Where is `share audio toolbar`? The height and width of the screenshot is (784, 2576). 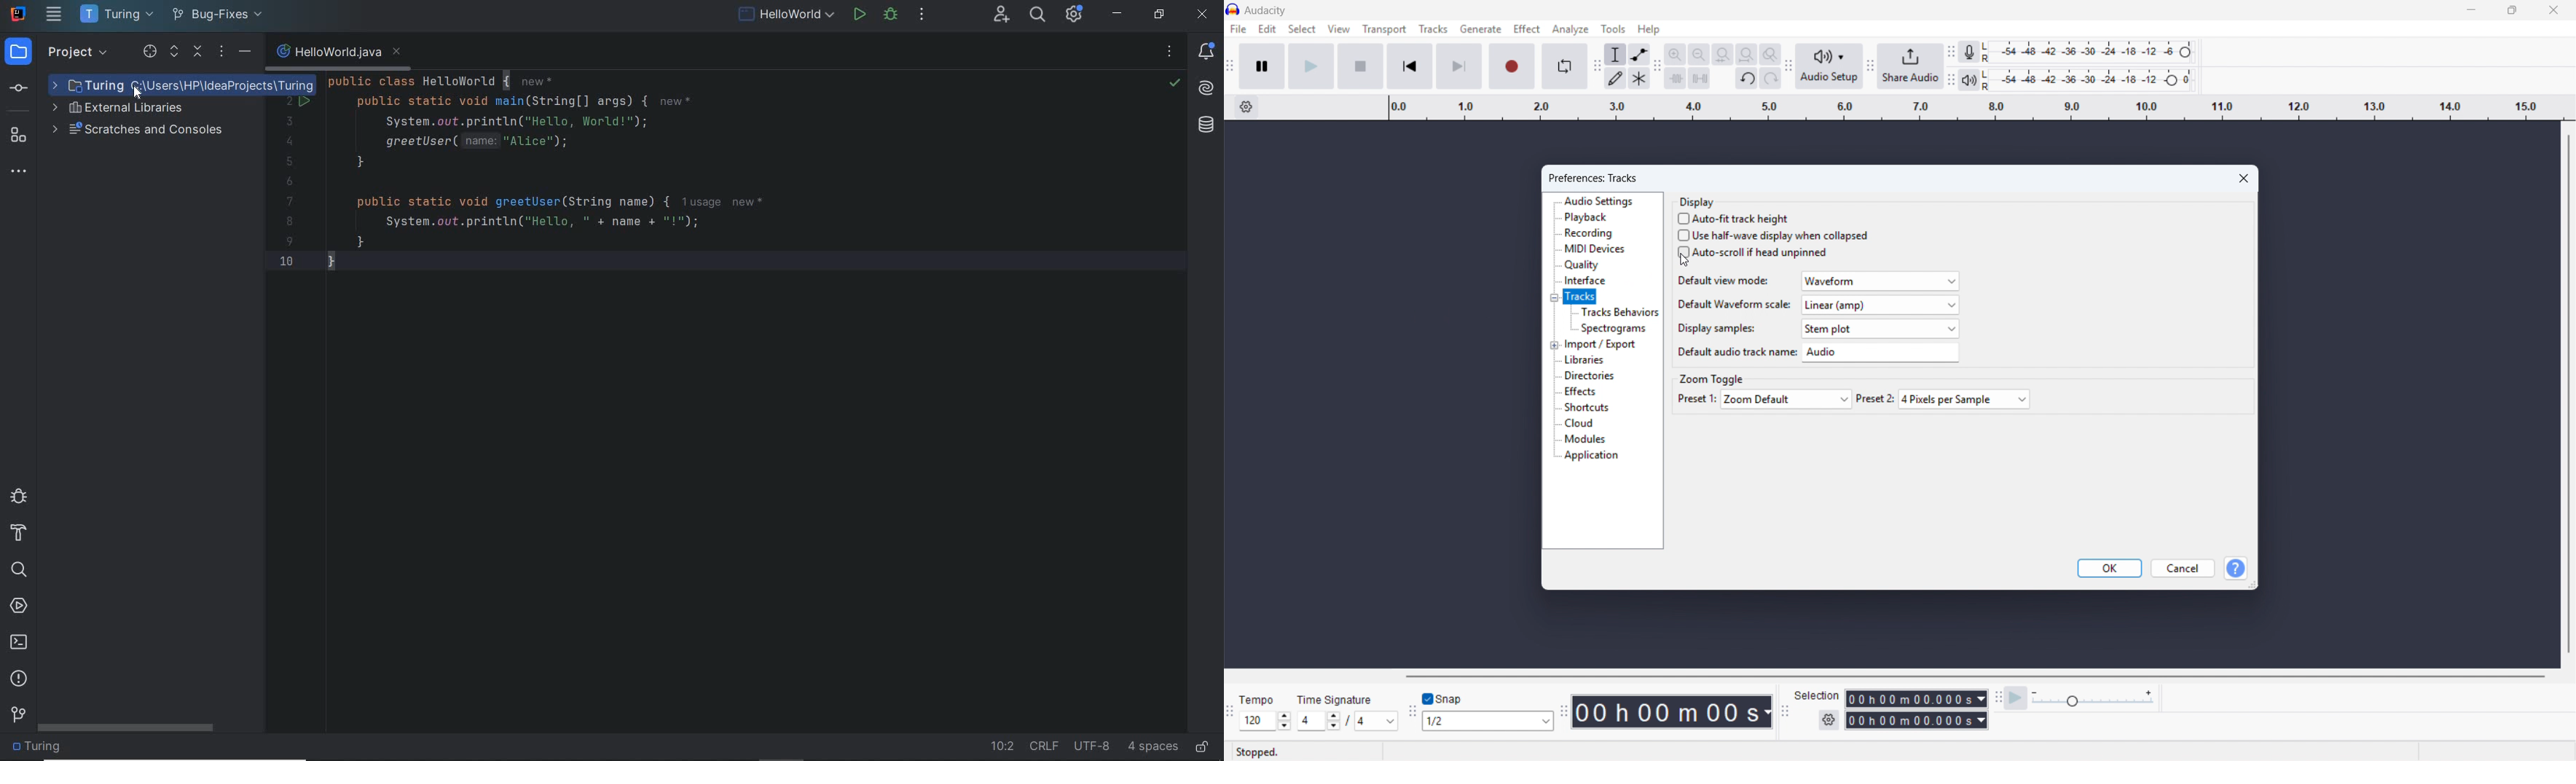
share audio toolbar is located at coordinates (1870, 66).